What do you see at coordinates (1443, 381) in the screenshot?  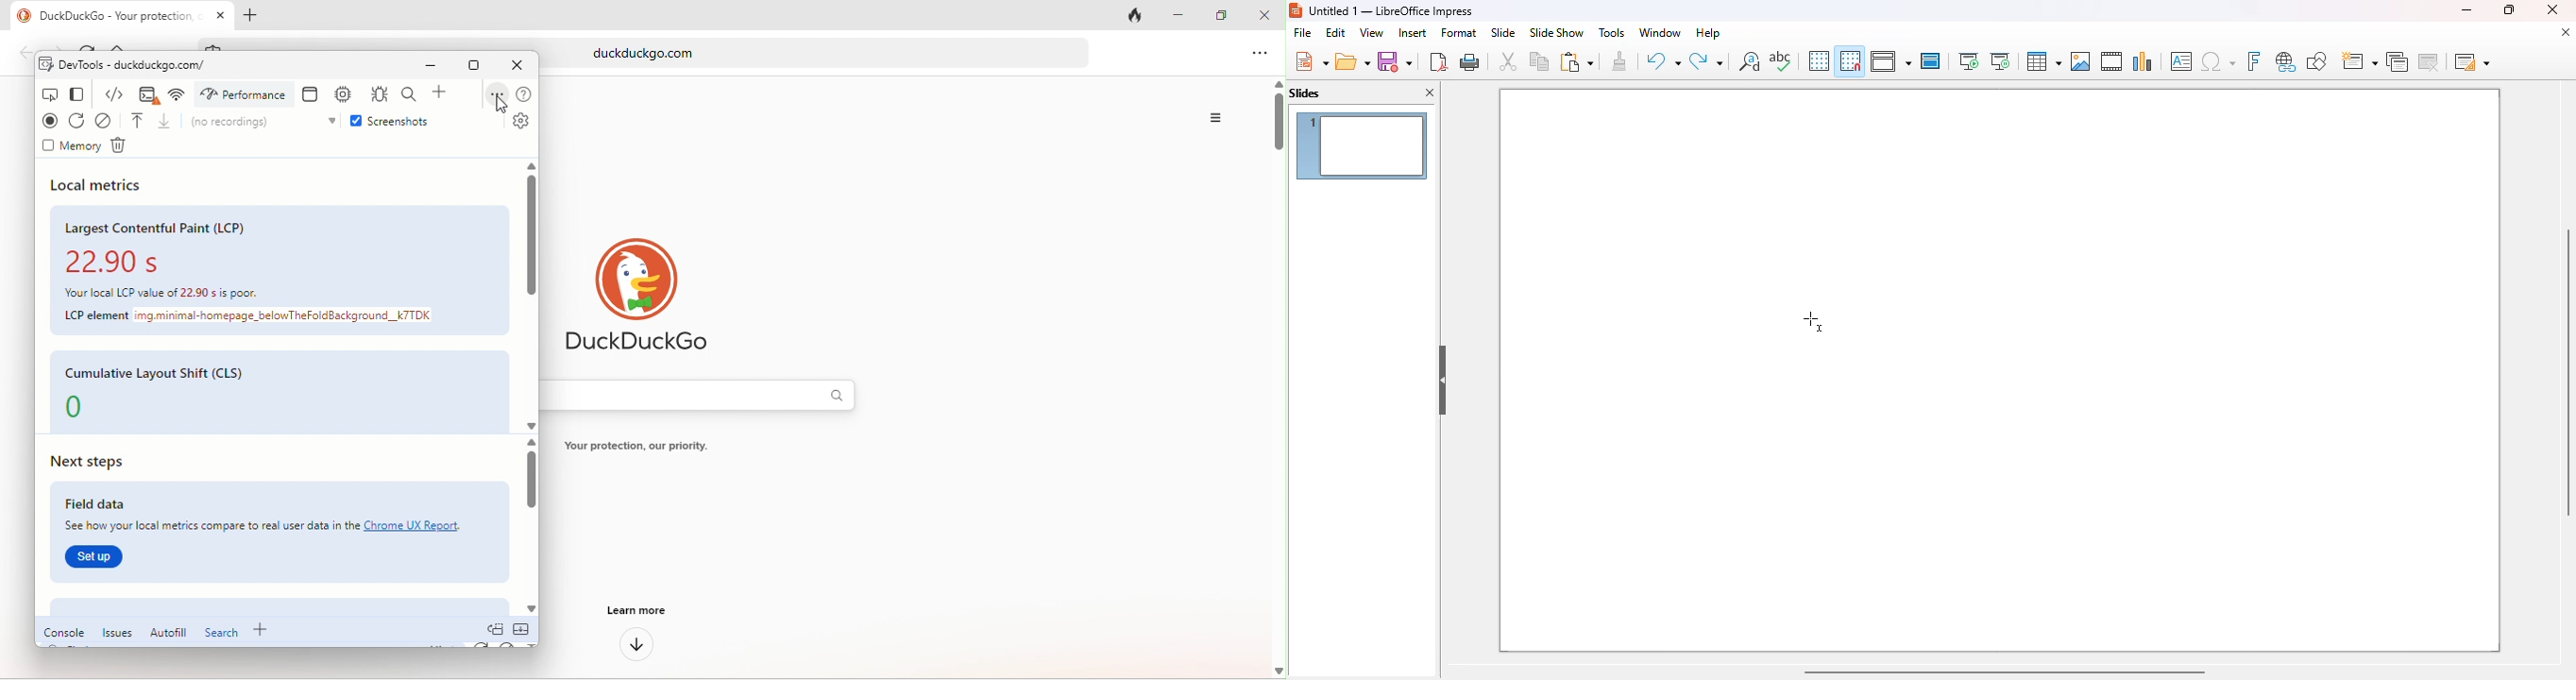 I see `hide` at bounding box center [1443, 381].